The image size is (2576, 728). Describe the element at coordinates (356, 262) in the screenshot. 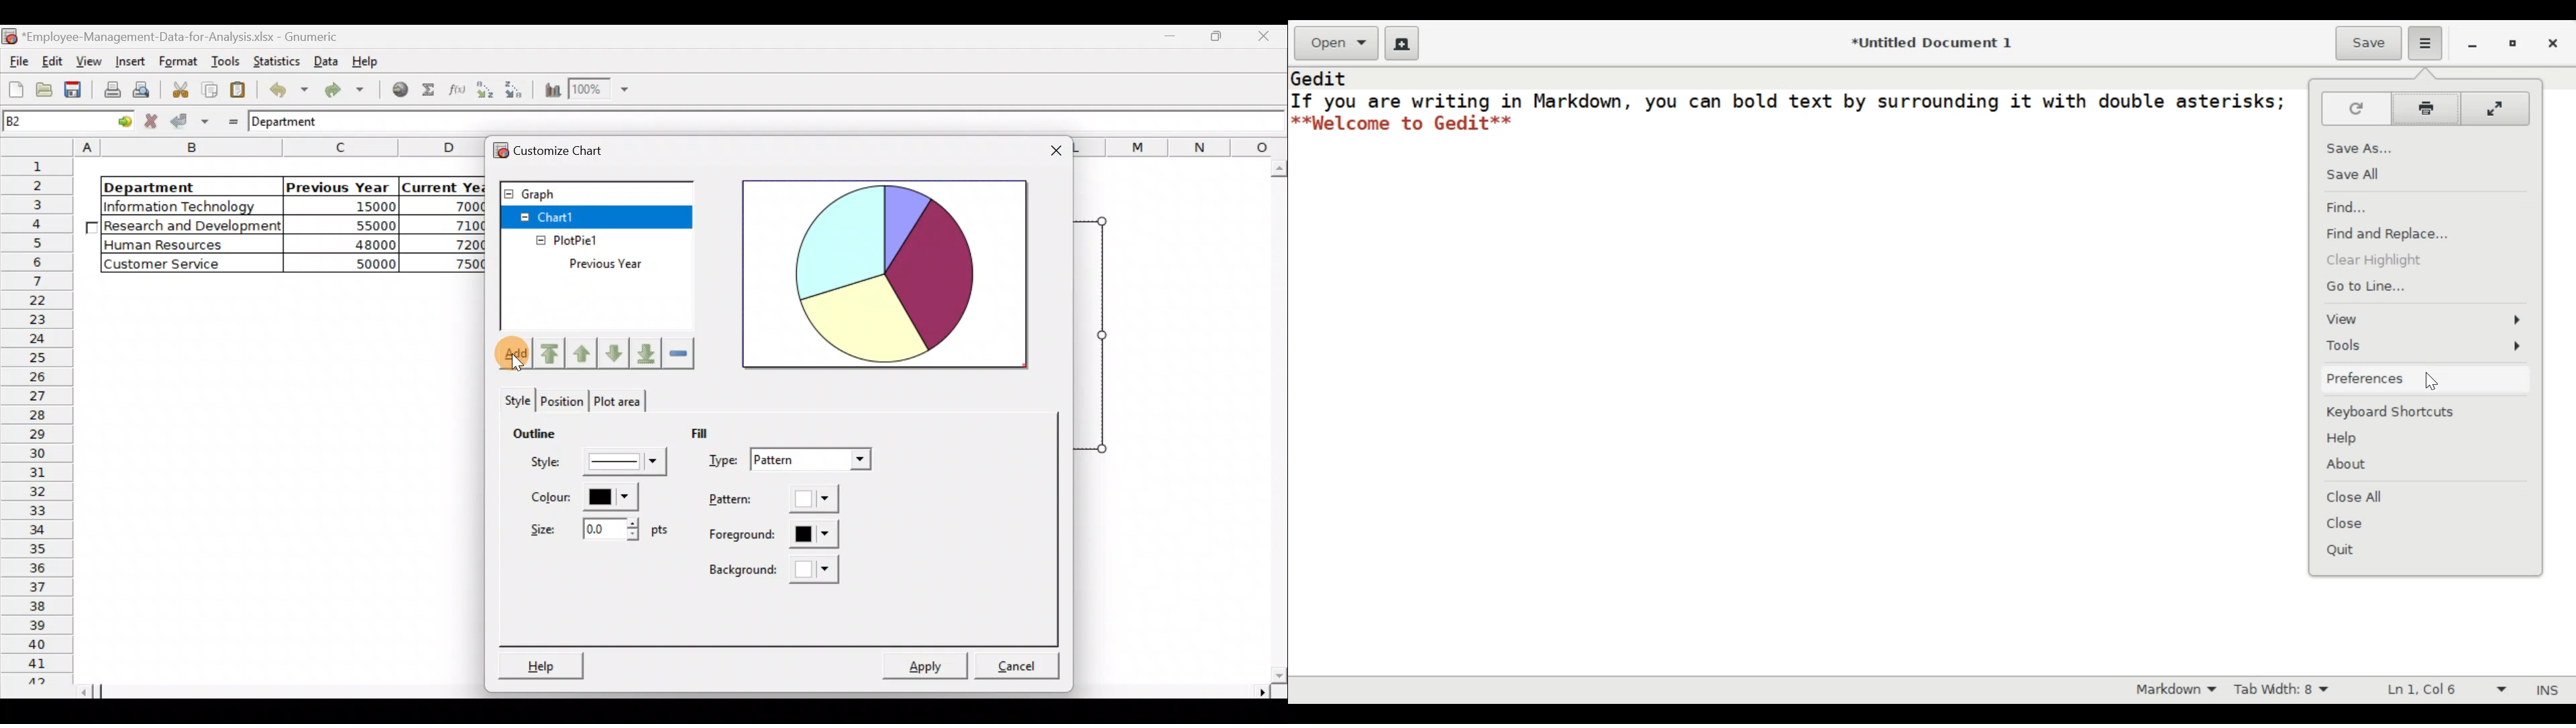

I see `50000` at that location.